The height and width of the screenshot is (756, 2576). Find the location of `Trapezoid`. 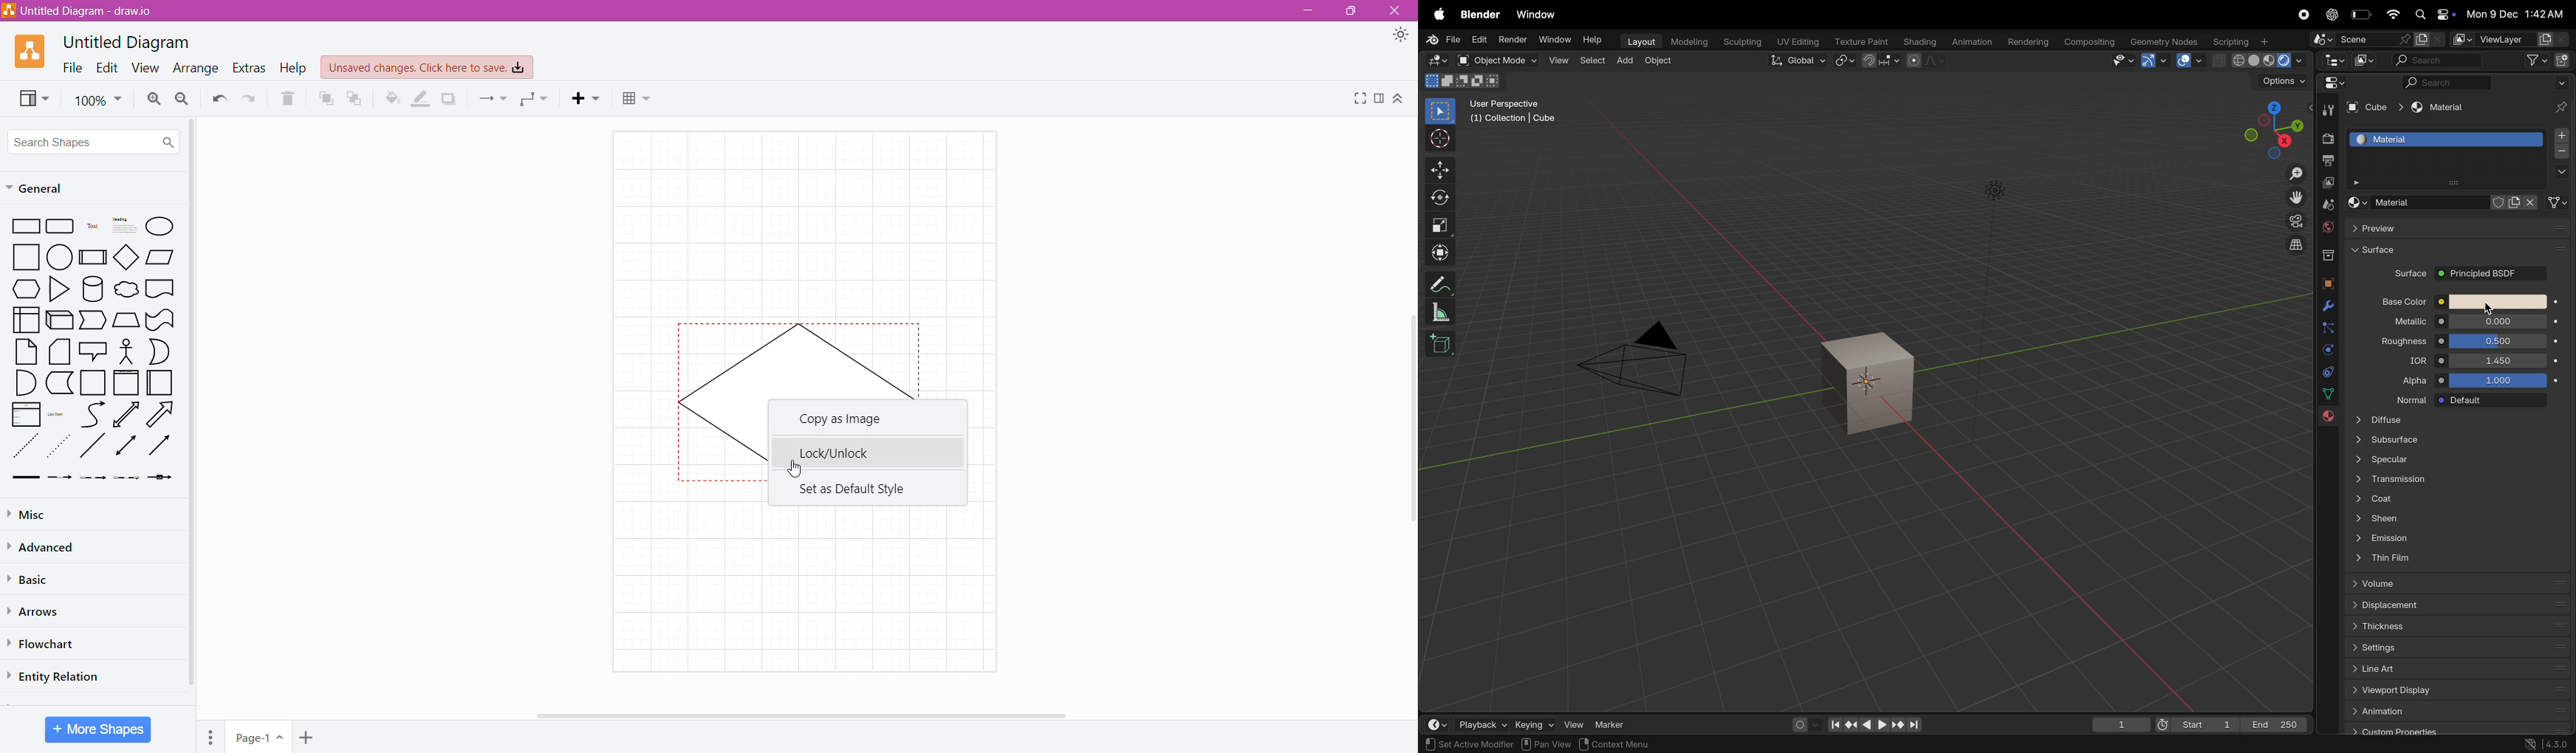

Trapezoid is located at coordinates (126, 320).